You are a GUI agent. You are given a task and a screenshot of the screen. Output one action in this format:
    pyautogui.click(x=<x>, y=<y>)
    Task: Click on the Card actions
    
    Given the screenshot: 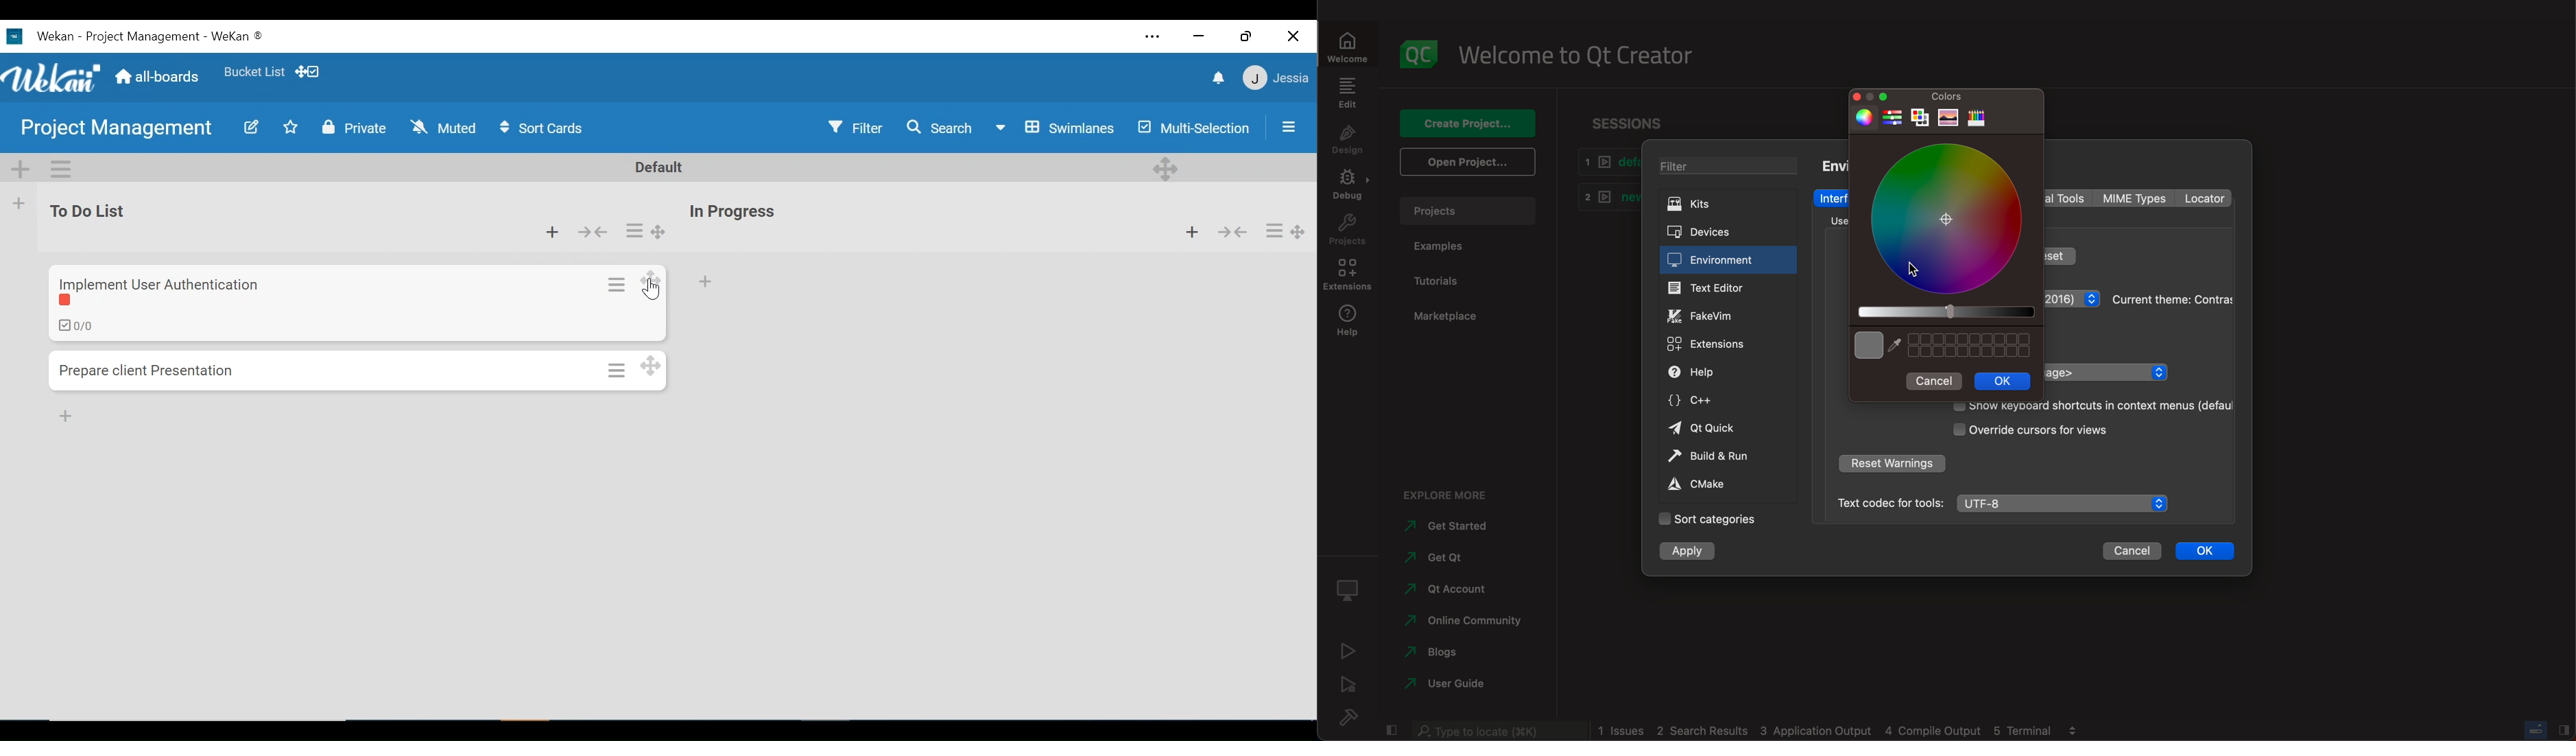 What is the action you would take?
    pyautogui.click(x=617, y=369)
    